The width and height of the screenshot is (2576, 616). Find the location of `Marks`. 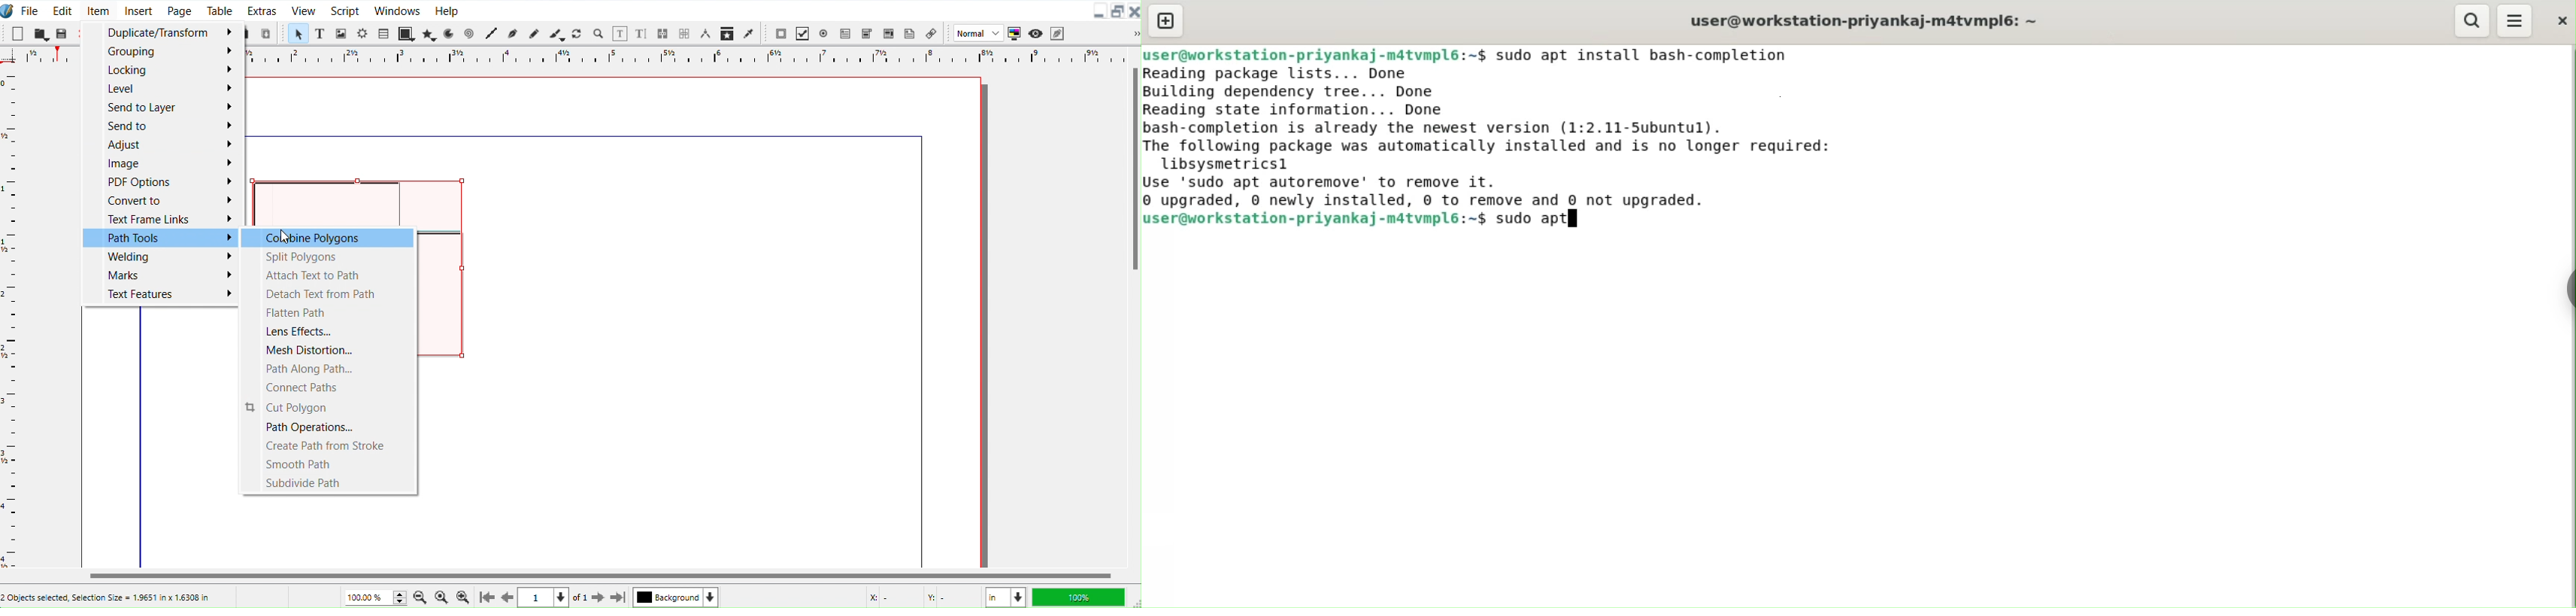

Marks is located at coordinates (160, 275).